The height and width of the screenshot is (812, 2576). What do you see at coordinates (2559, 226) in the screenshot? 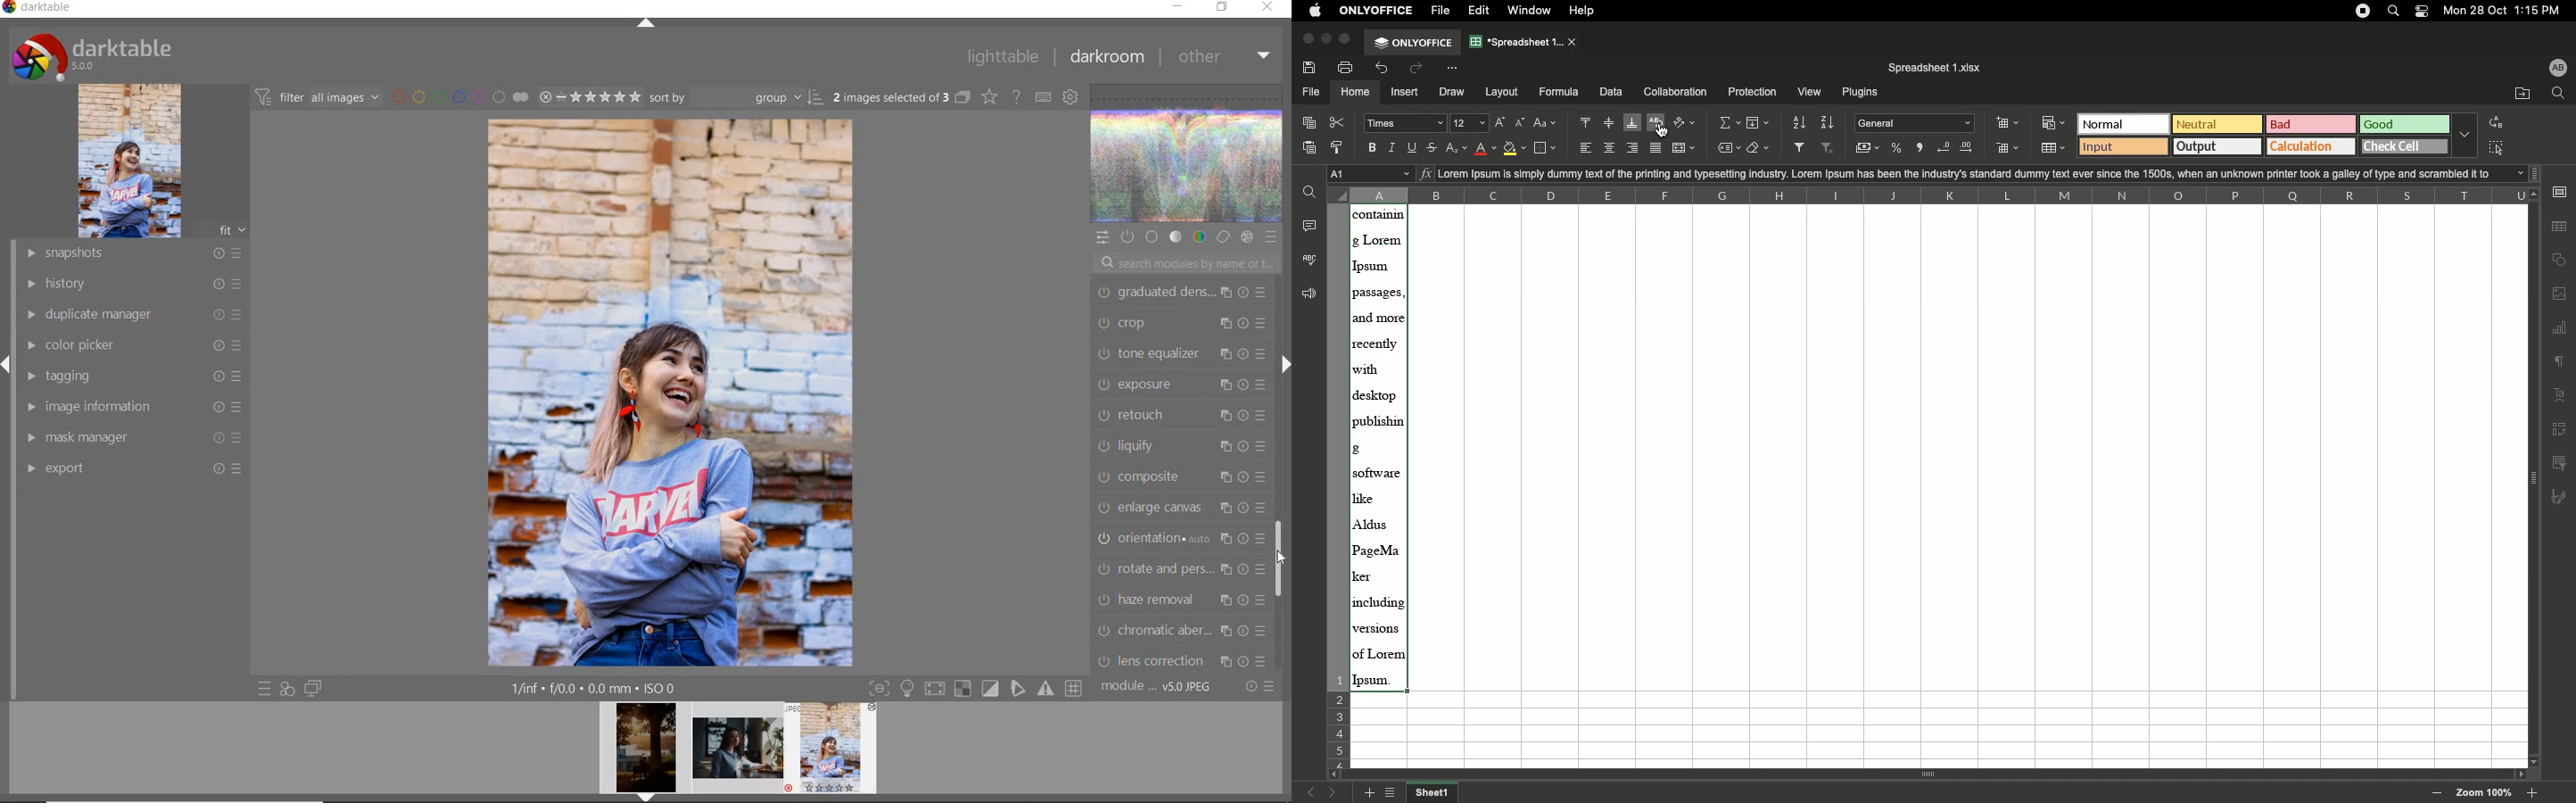
I see `table settings` at bounding box center [2559, 226].